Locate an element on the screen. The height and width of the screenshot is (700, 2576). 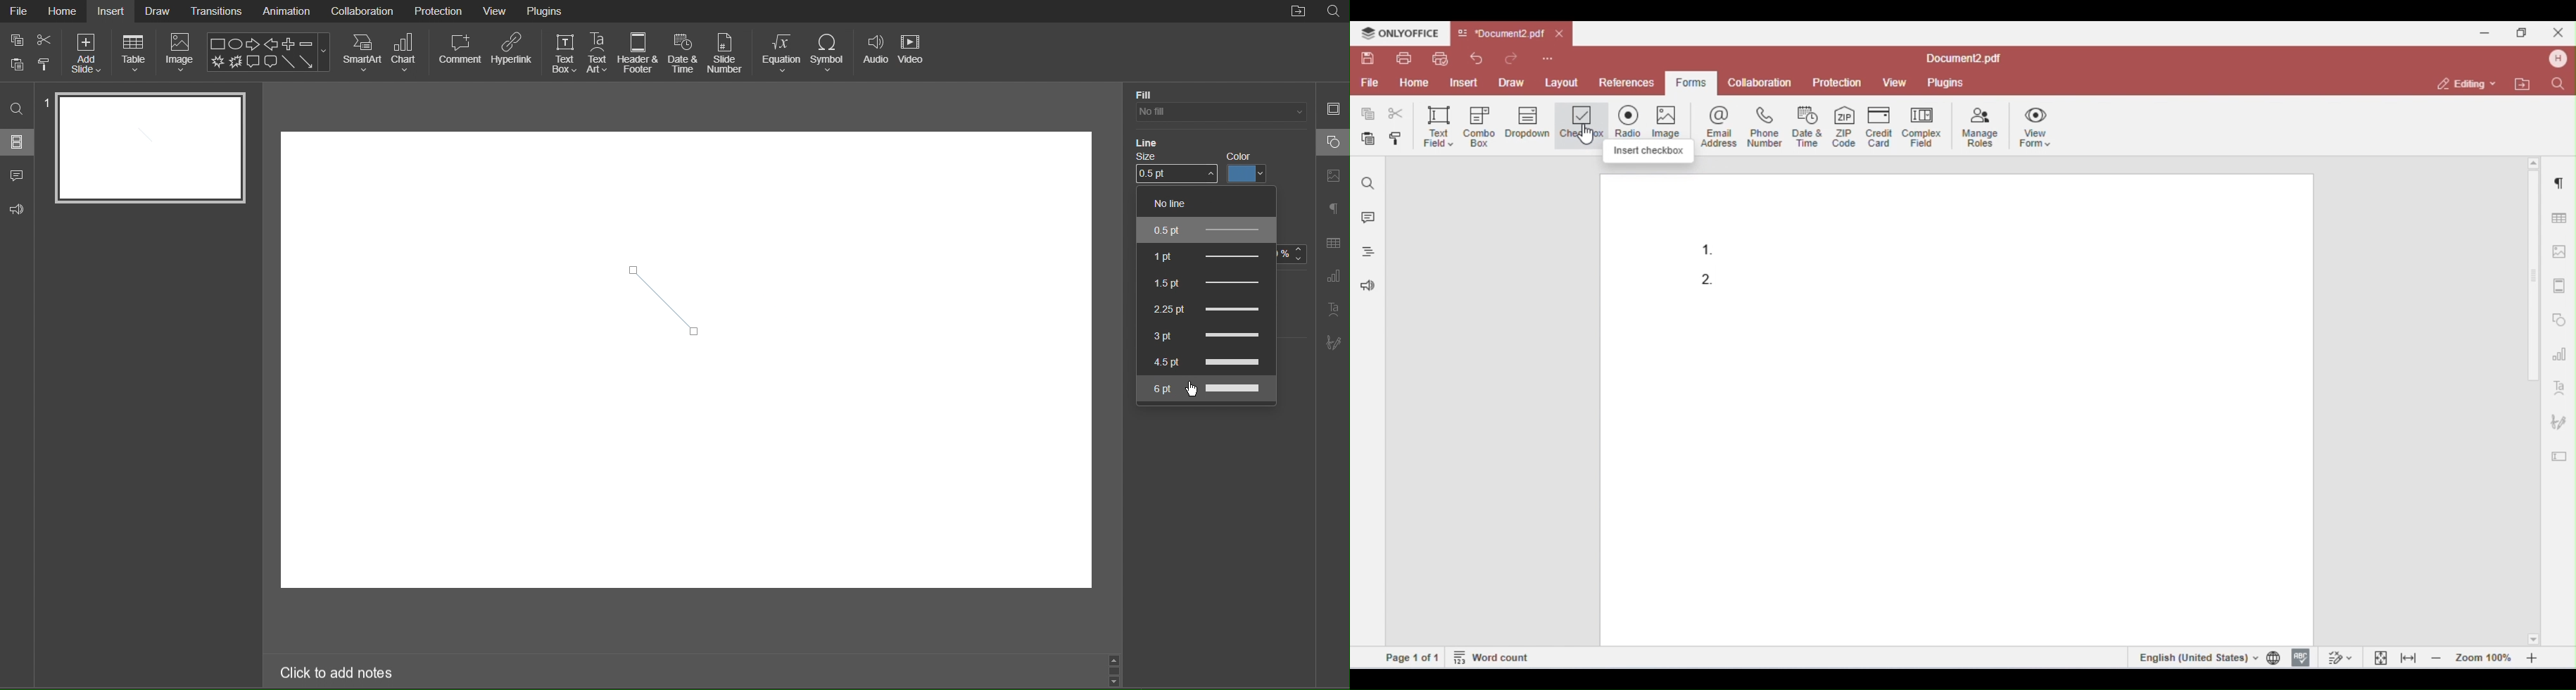
Plugins is located at coordinates (547, 11).